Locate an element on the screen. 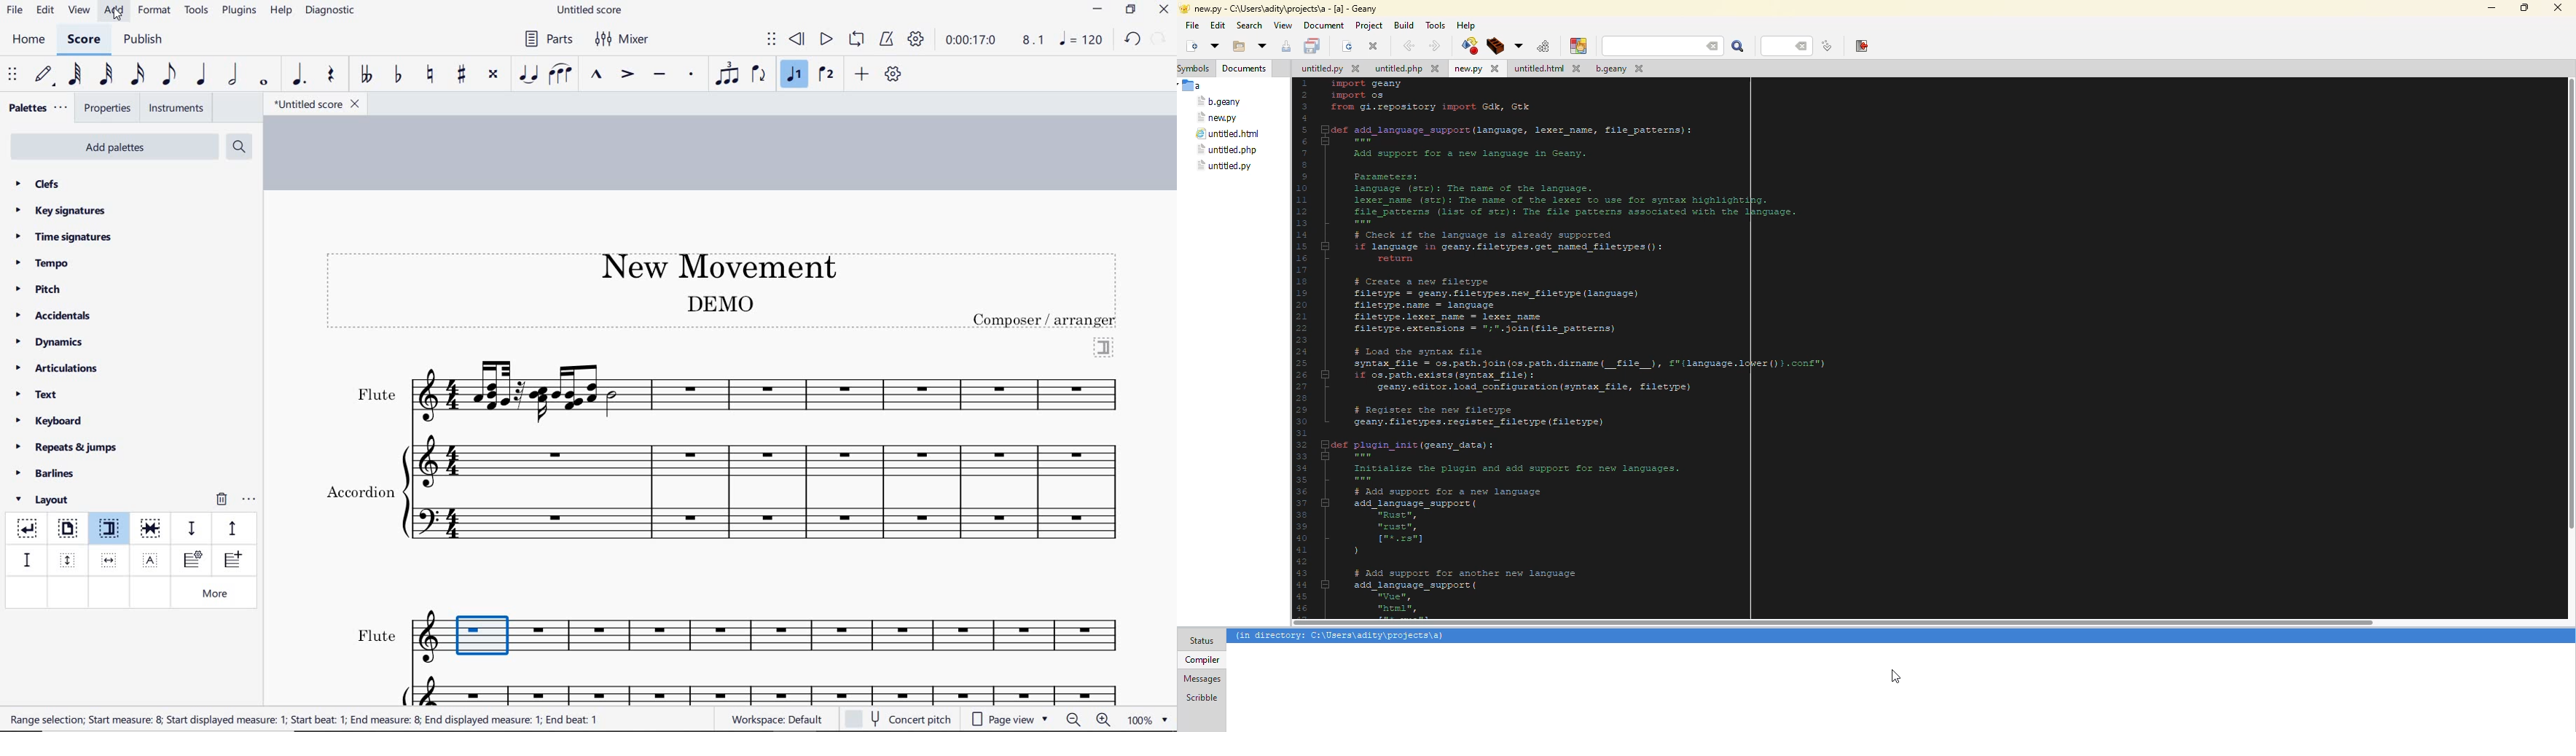 The height and width of the screenshot is (756, 2576). voice 2 is located at coordinates (827, 75).